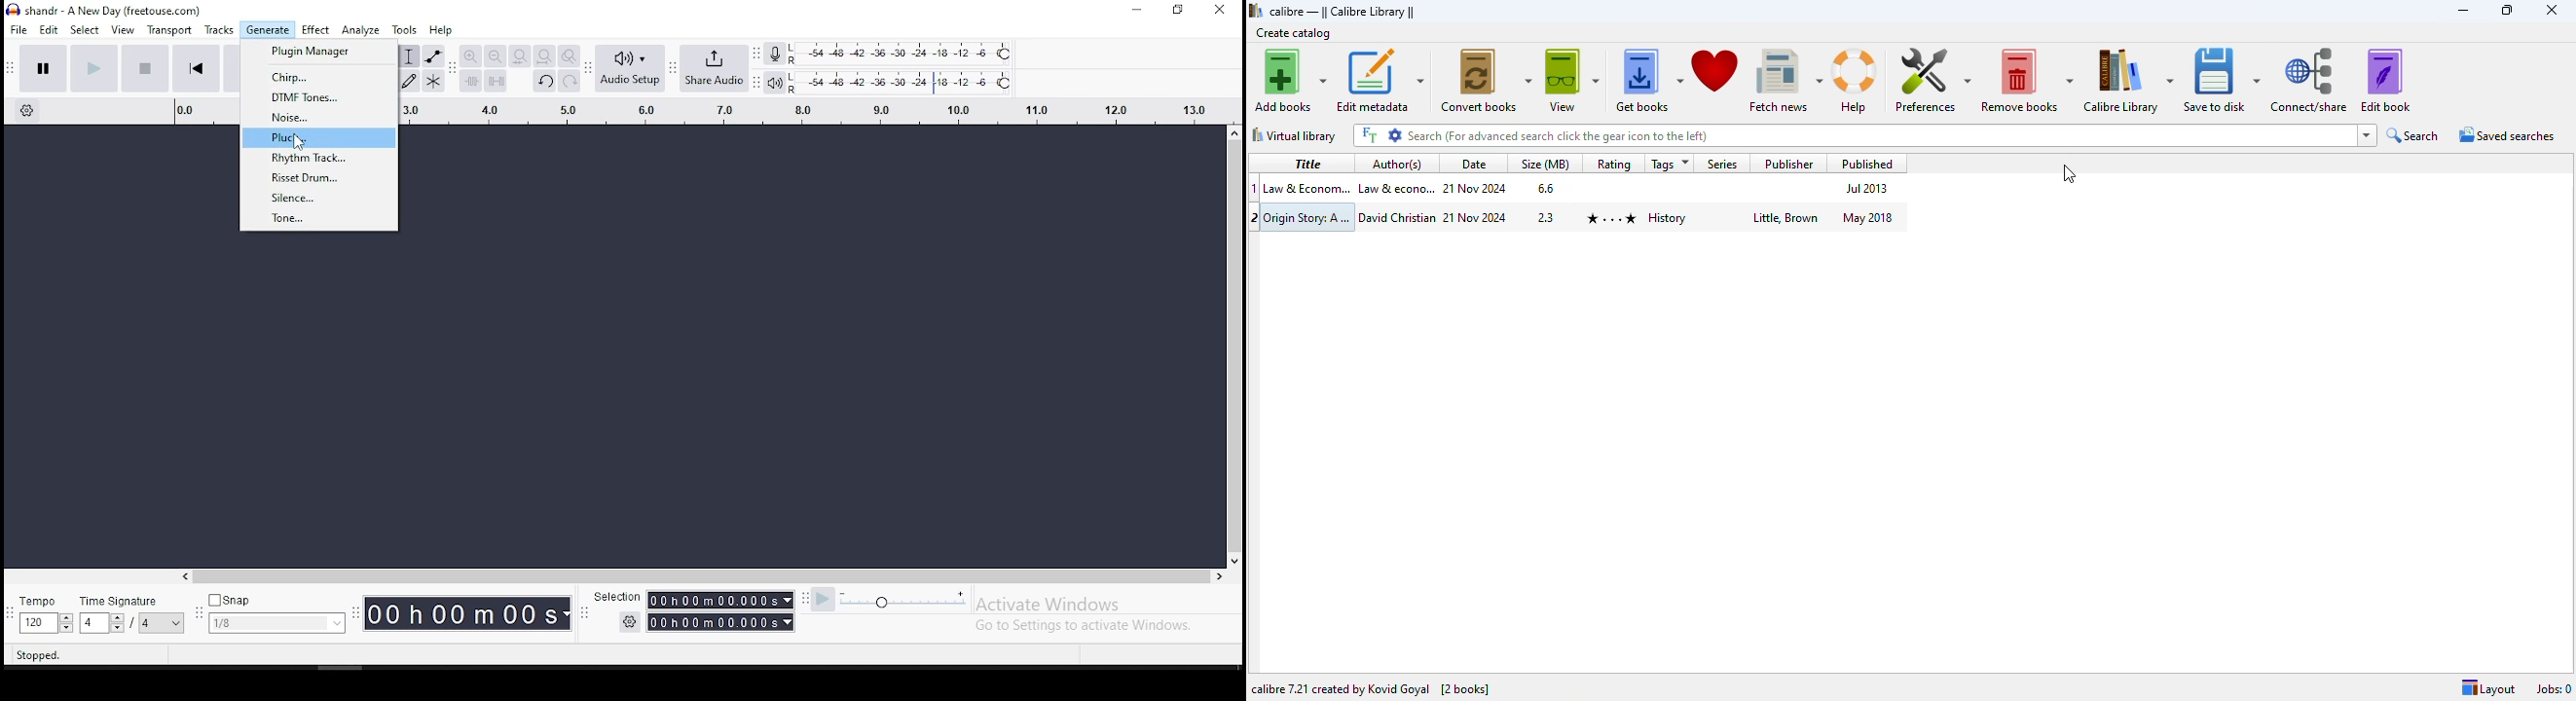 The image size is (2576, 728). I want to click on playback level, so click(903, 81).